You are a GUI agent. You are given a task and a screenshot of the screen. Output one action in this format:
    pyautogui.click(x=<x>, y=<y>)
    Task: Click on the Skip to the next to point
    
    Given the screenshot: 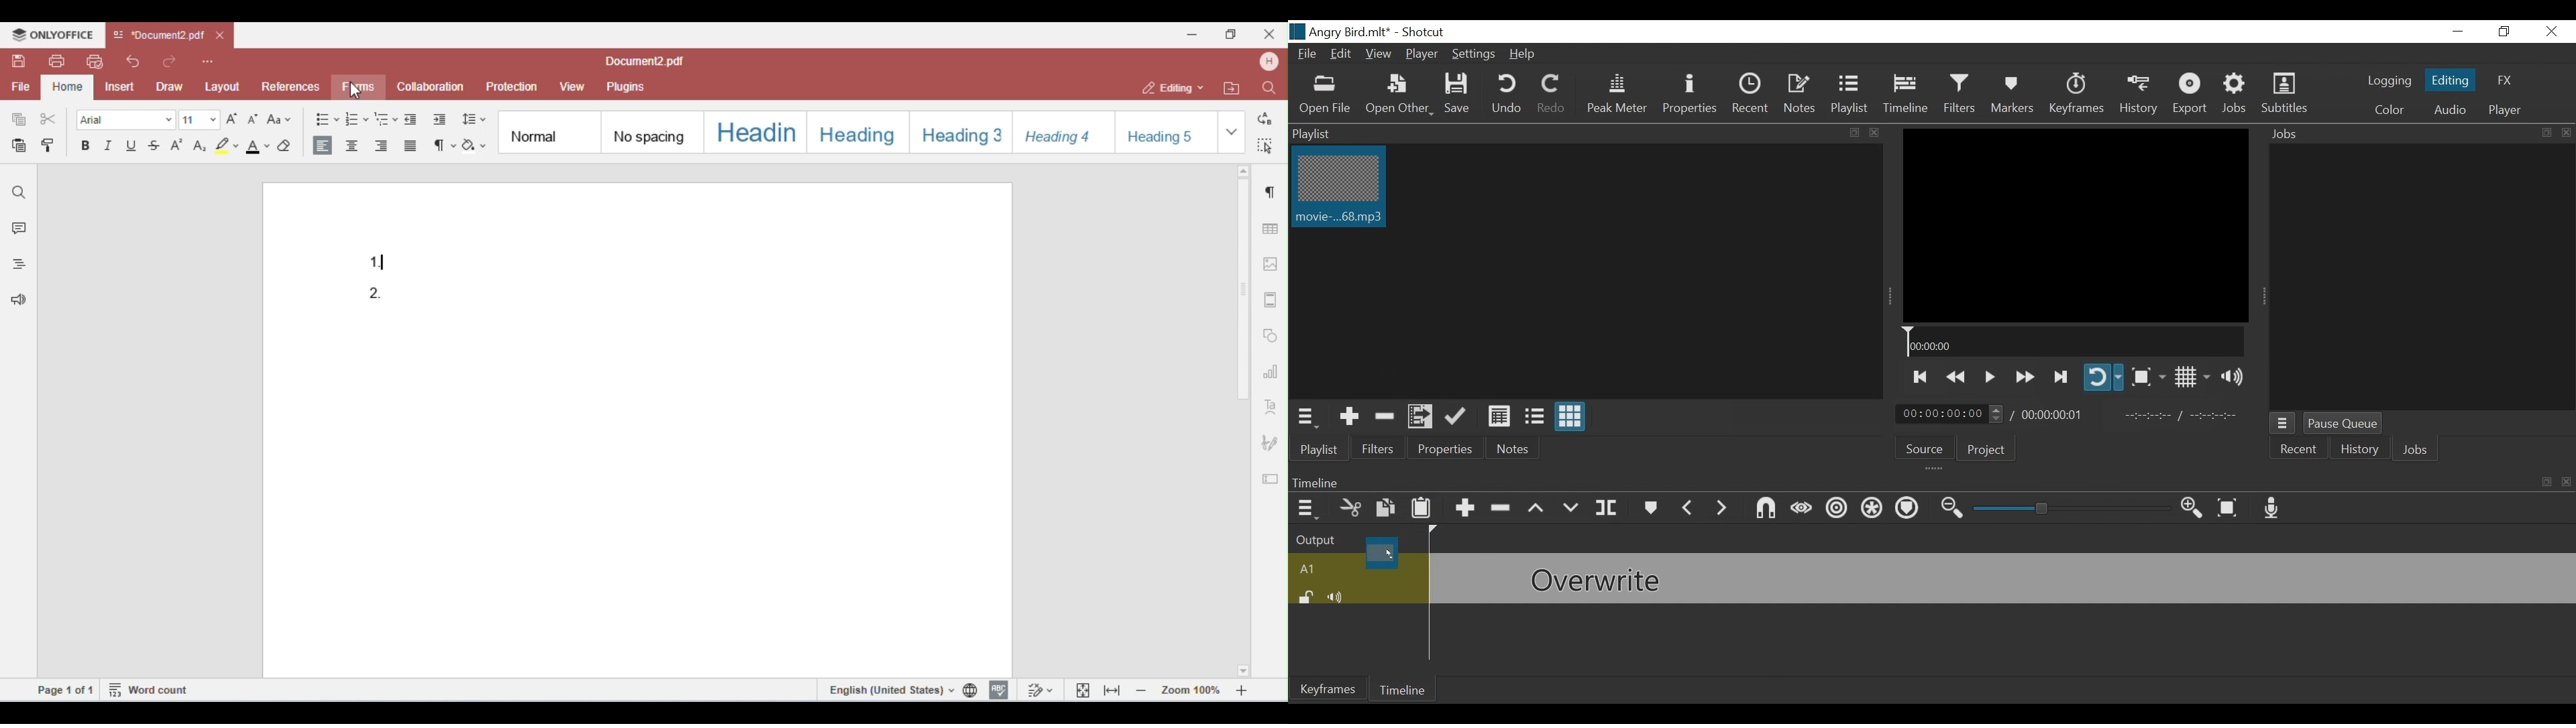 What is the action you would take?
    pyautogui.click(x=1921, y=375)
    